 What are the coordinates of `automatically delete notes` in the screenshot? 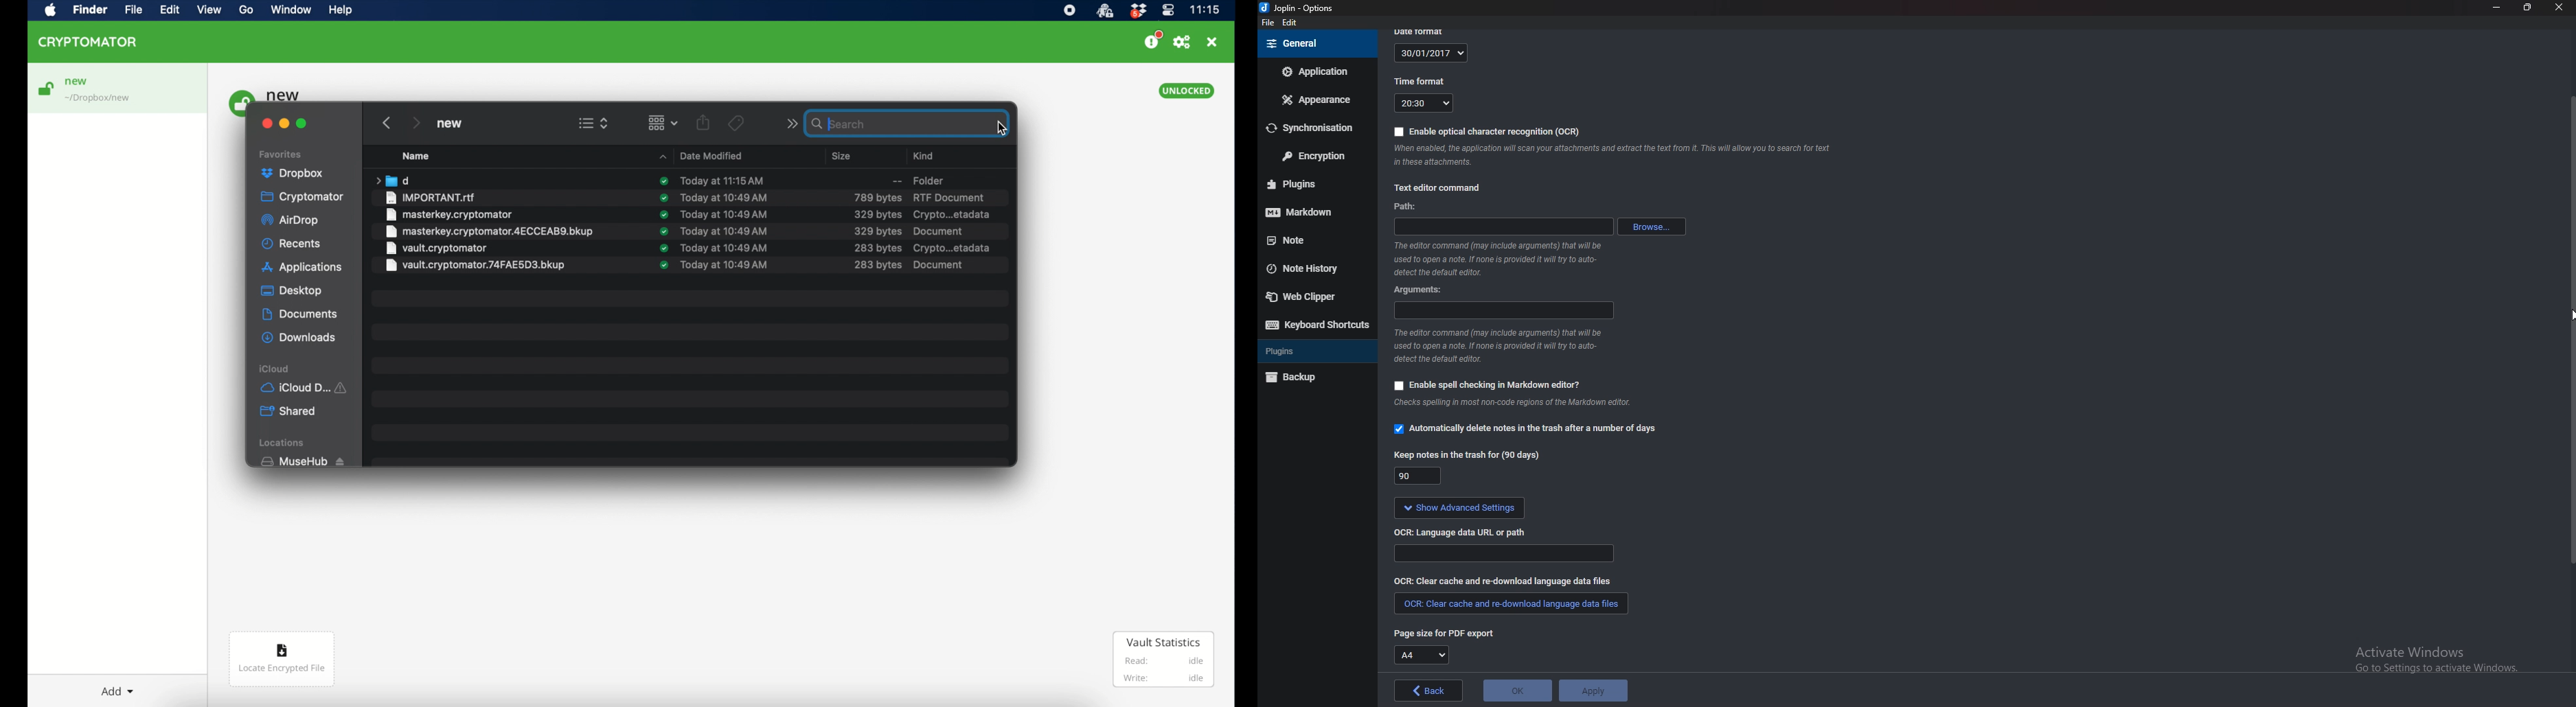 It's located at (1532, 431).